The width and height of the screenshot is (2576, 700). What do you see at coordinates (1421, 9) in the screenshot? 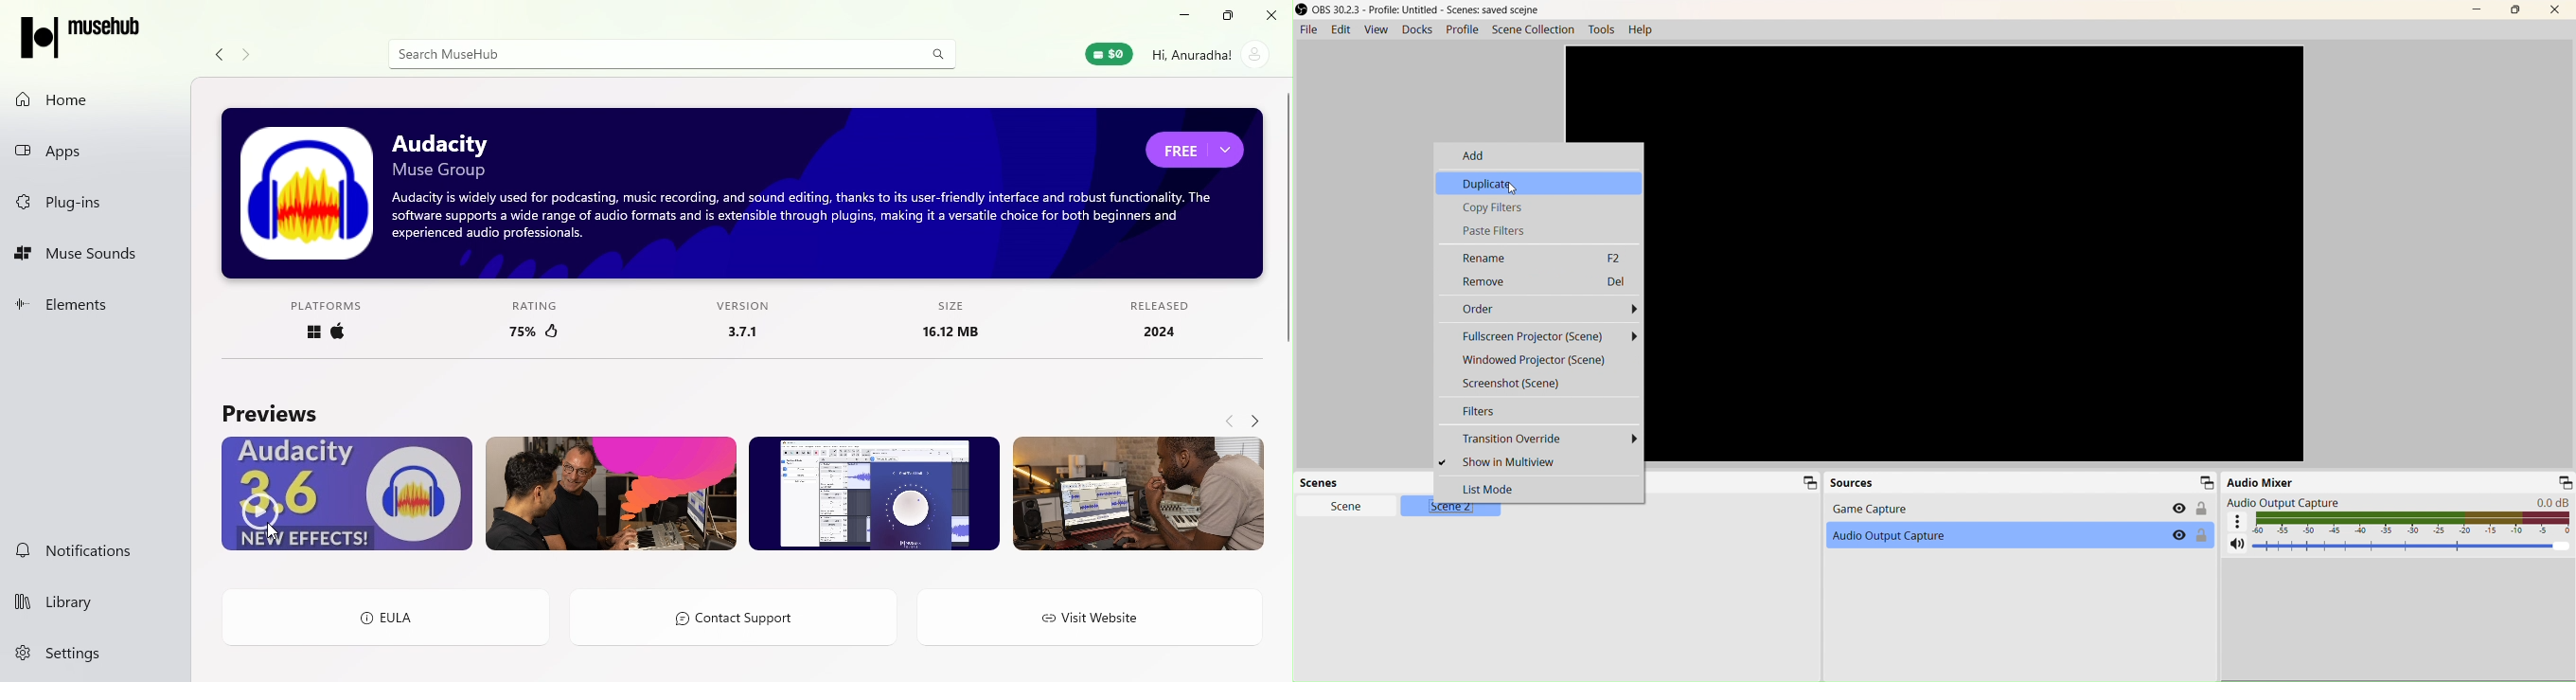
I see `OBS 30.23 - Profile Untitled - Scene saved scejne` at bounding box center [1421, 9].